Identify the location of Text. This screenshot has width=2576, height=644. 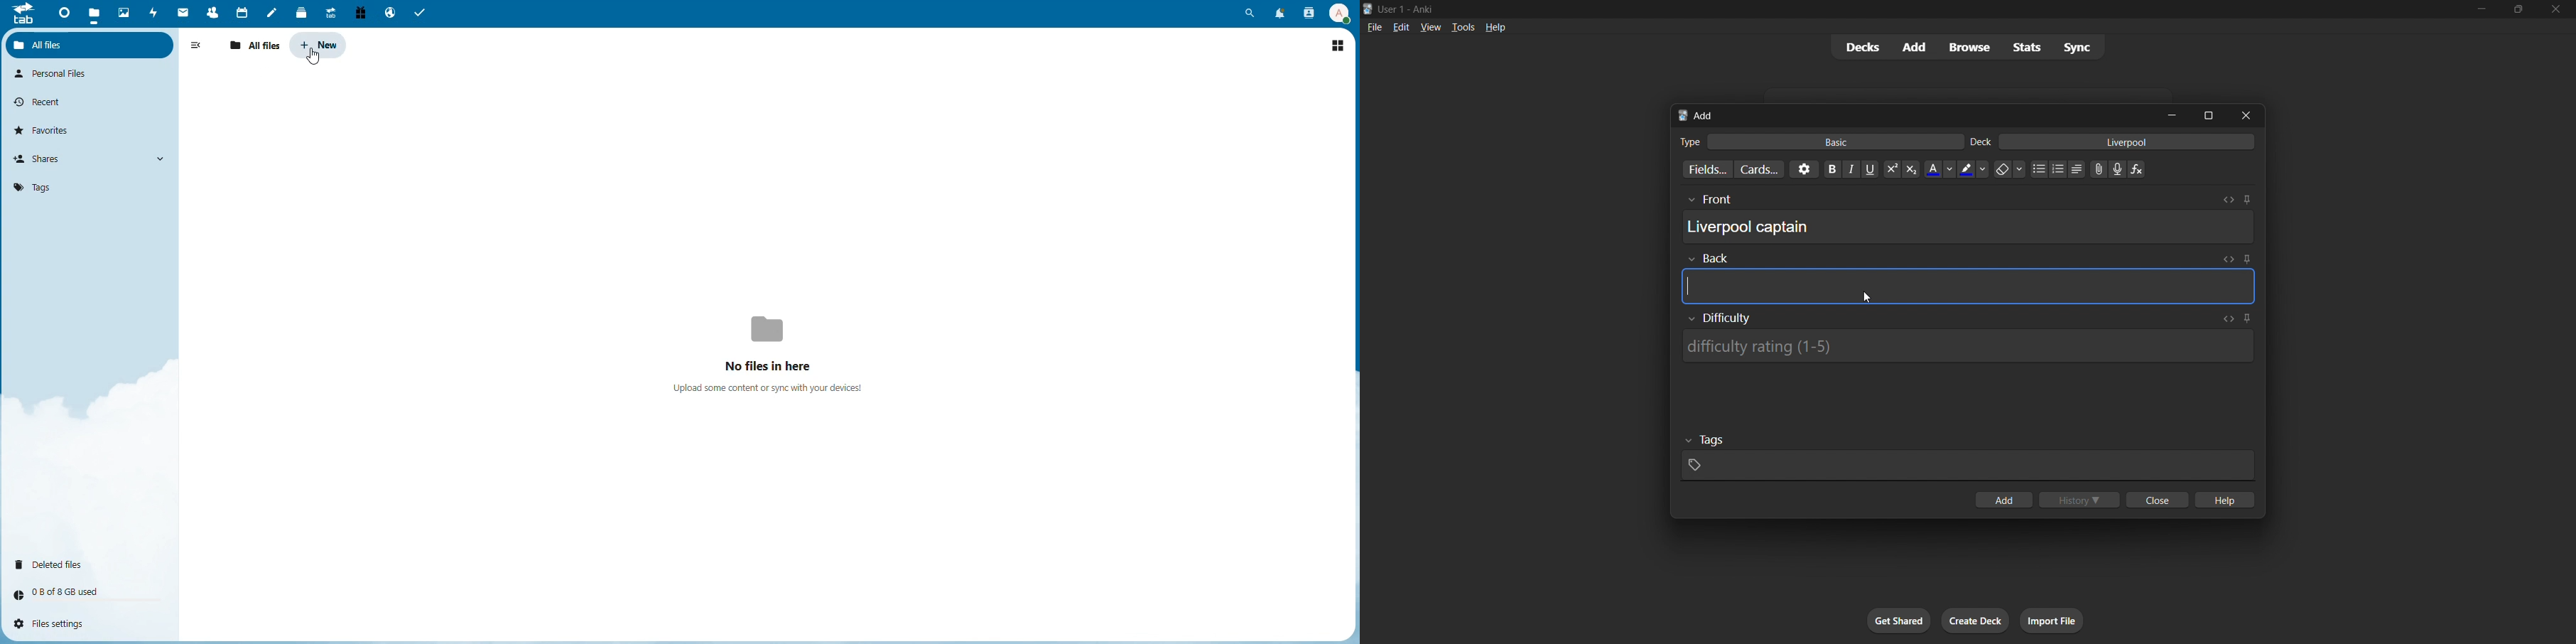
(1981, 142).